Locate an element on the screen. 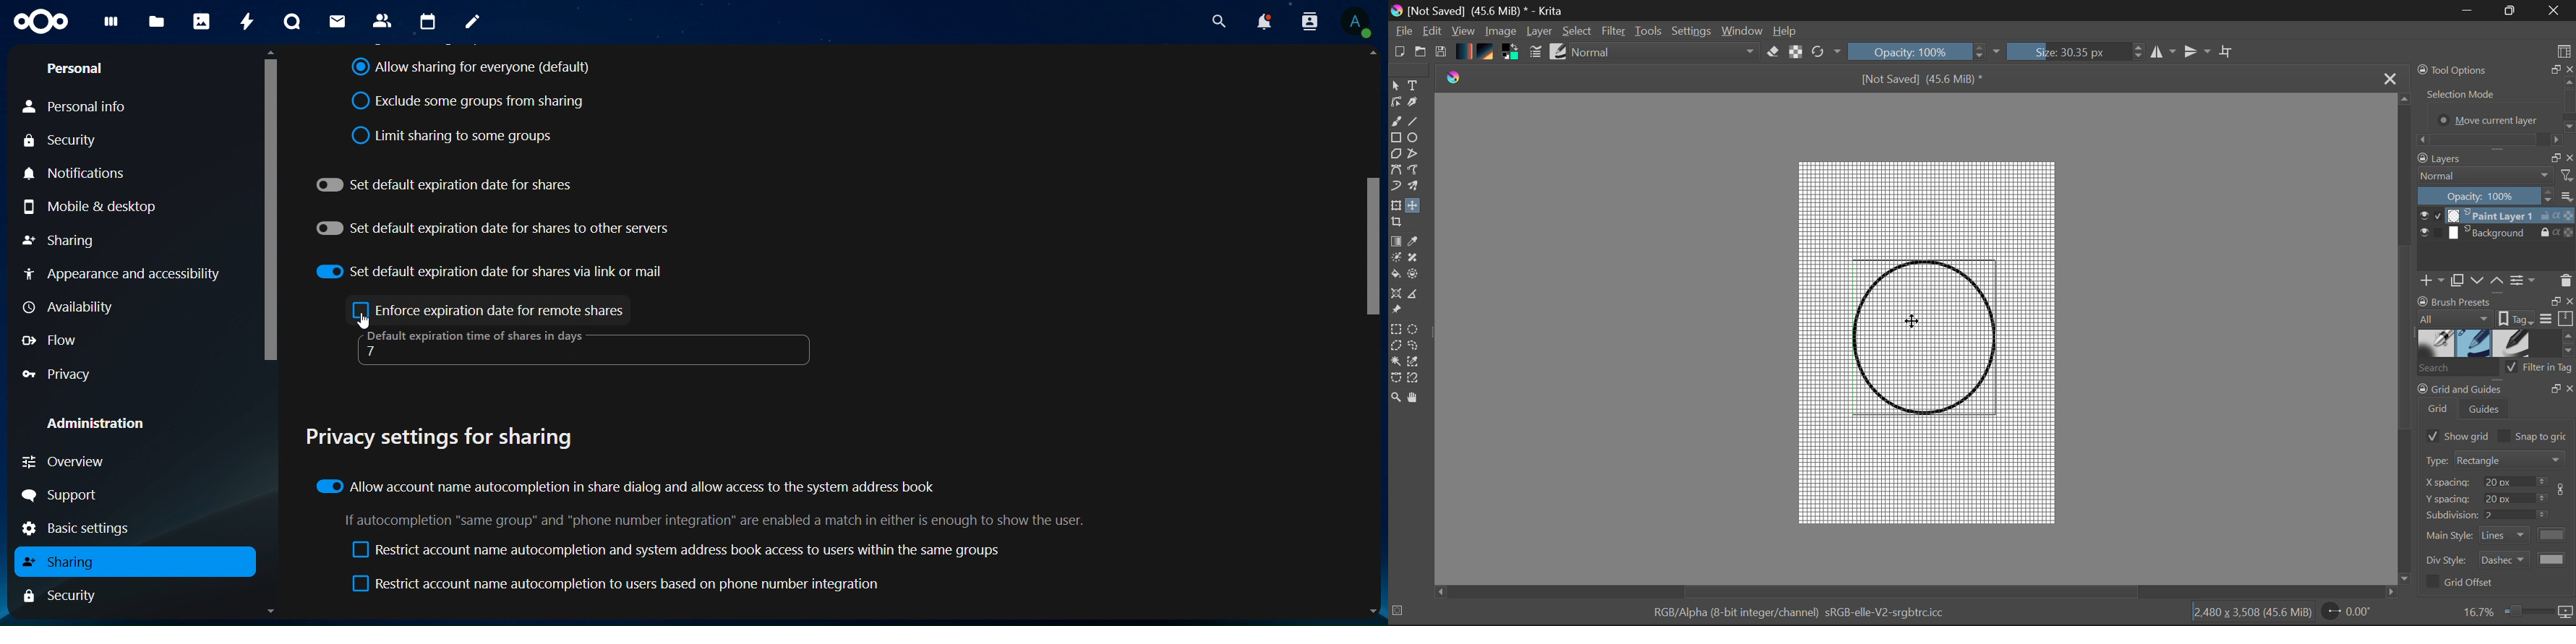 The width and height of the screenshot is (2576, 644). File Name & Size is located at coordinates (1923, 78).